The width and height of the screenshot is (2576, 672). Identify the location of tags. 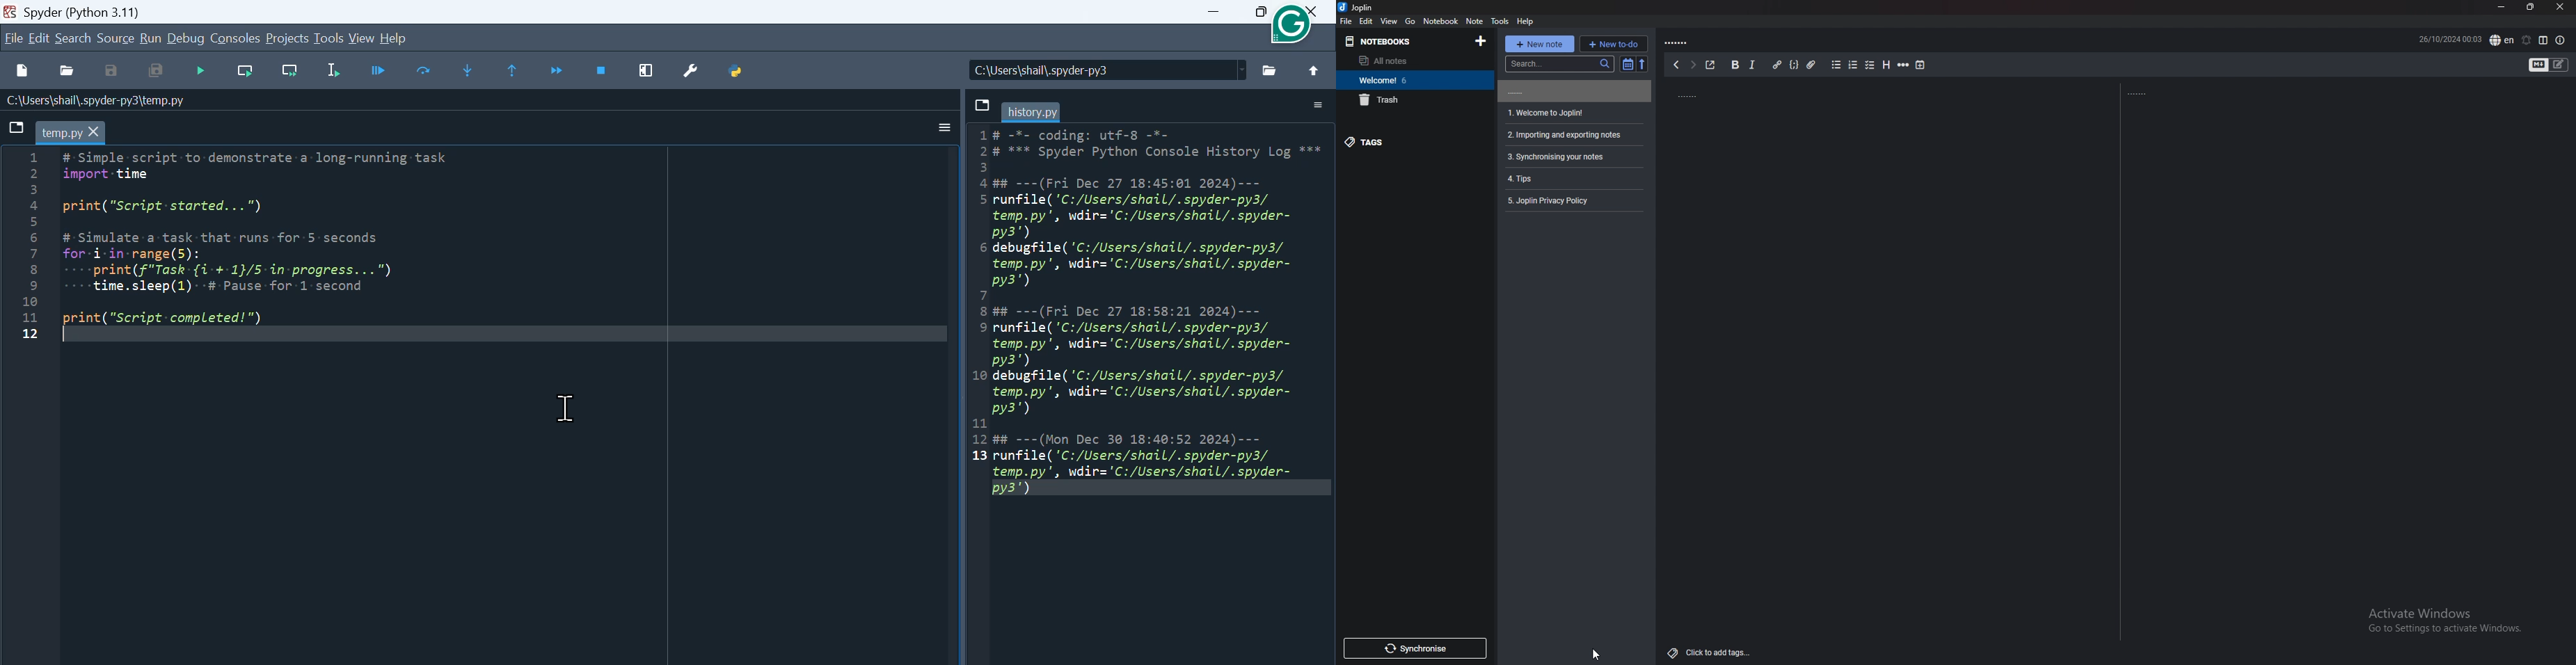
(1408, 143).